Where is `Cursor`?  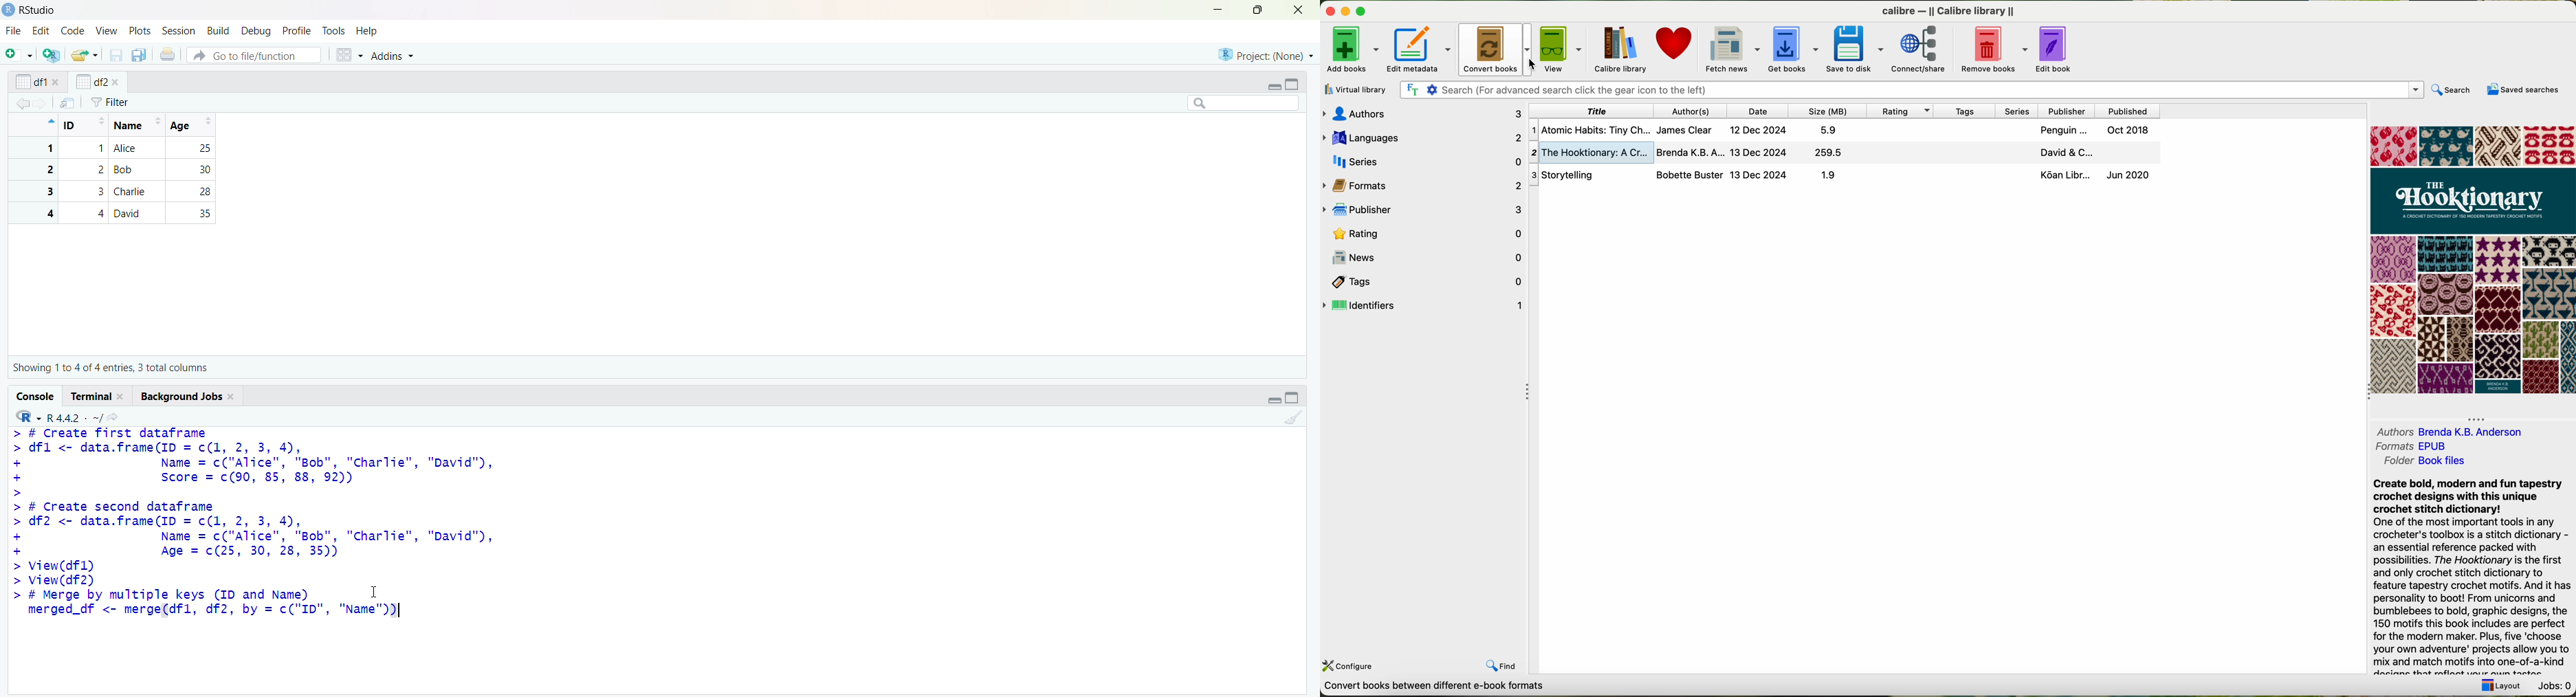 Cursor is located at coordinates (1535, 62).